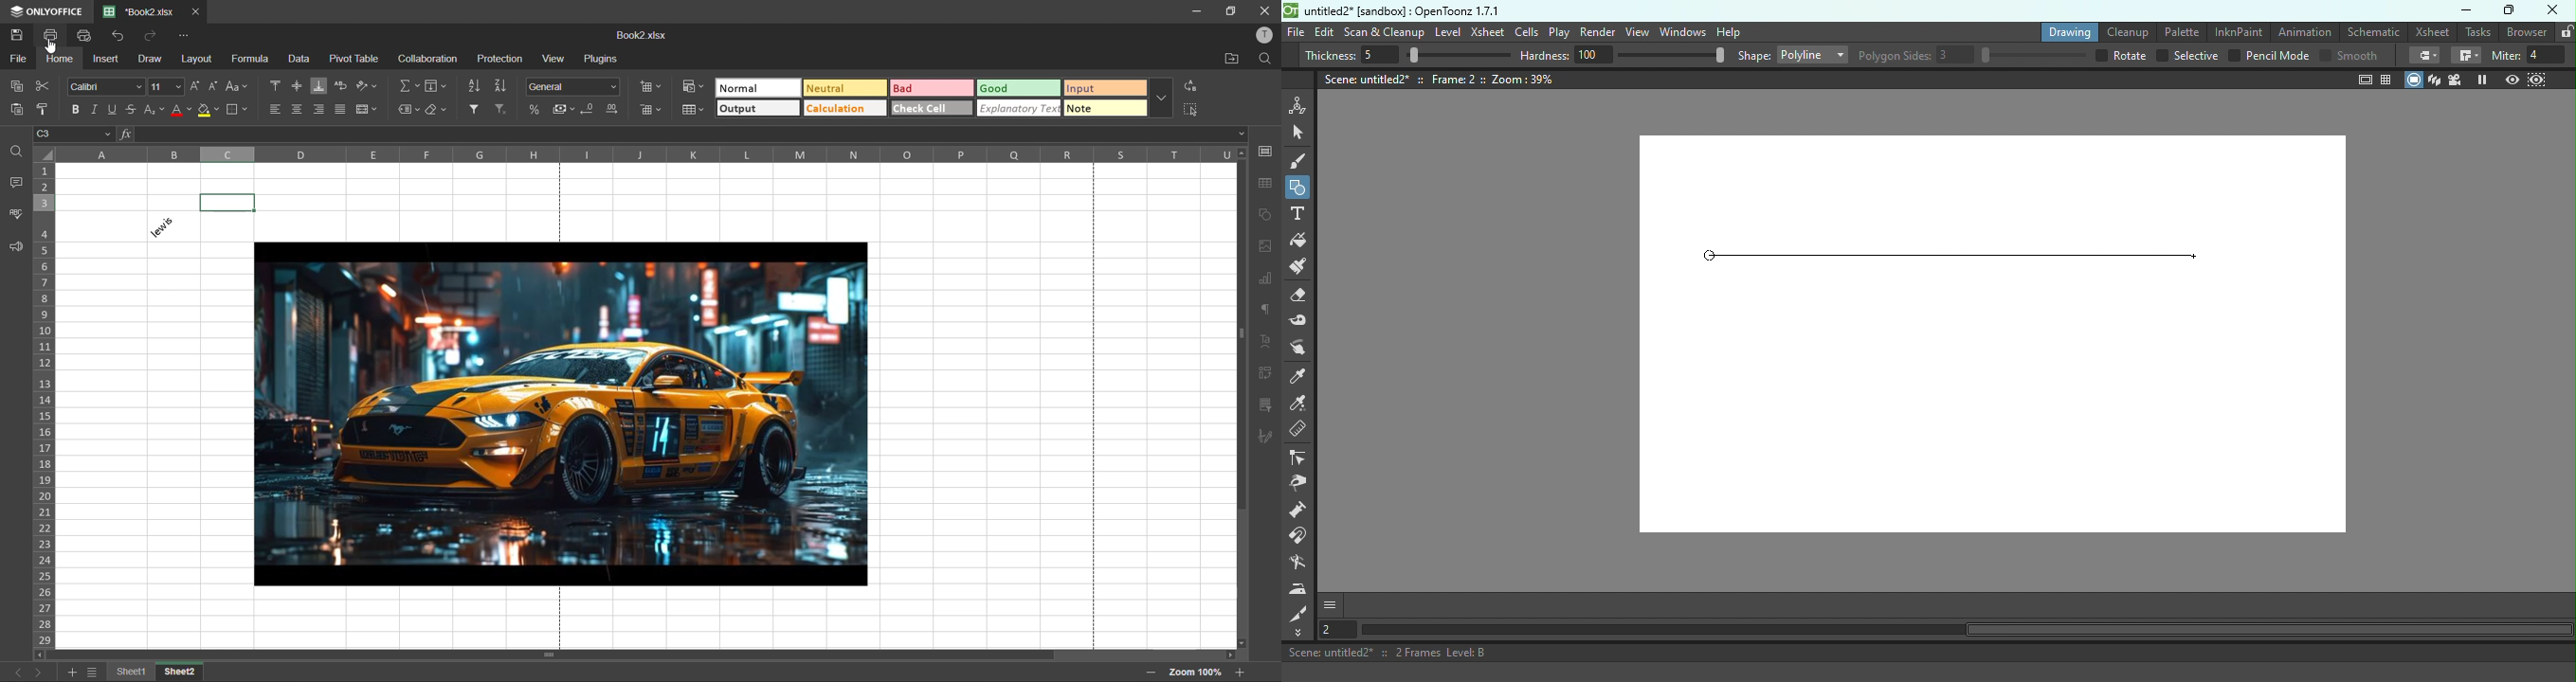 The image size is (2576, 700). I want to click on plugins, so click(600, 59).